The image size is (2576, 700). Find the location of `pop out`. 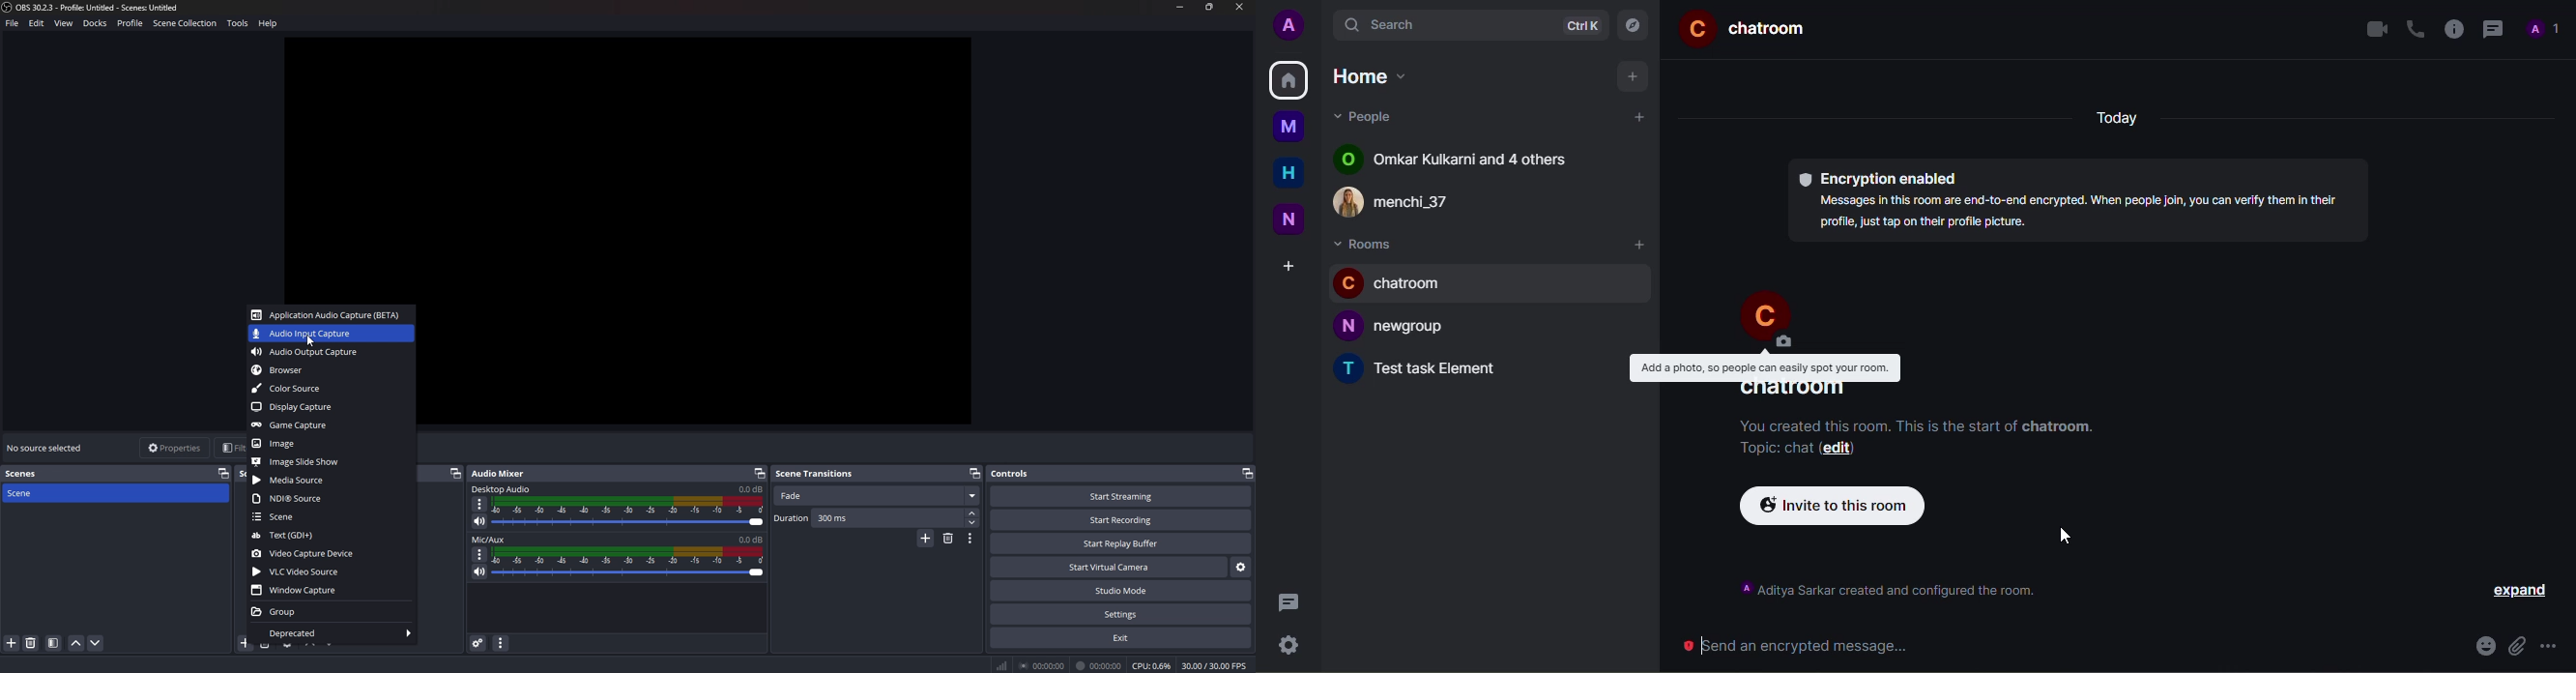

pop out is located at coordinates (223, 473).